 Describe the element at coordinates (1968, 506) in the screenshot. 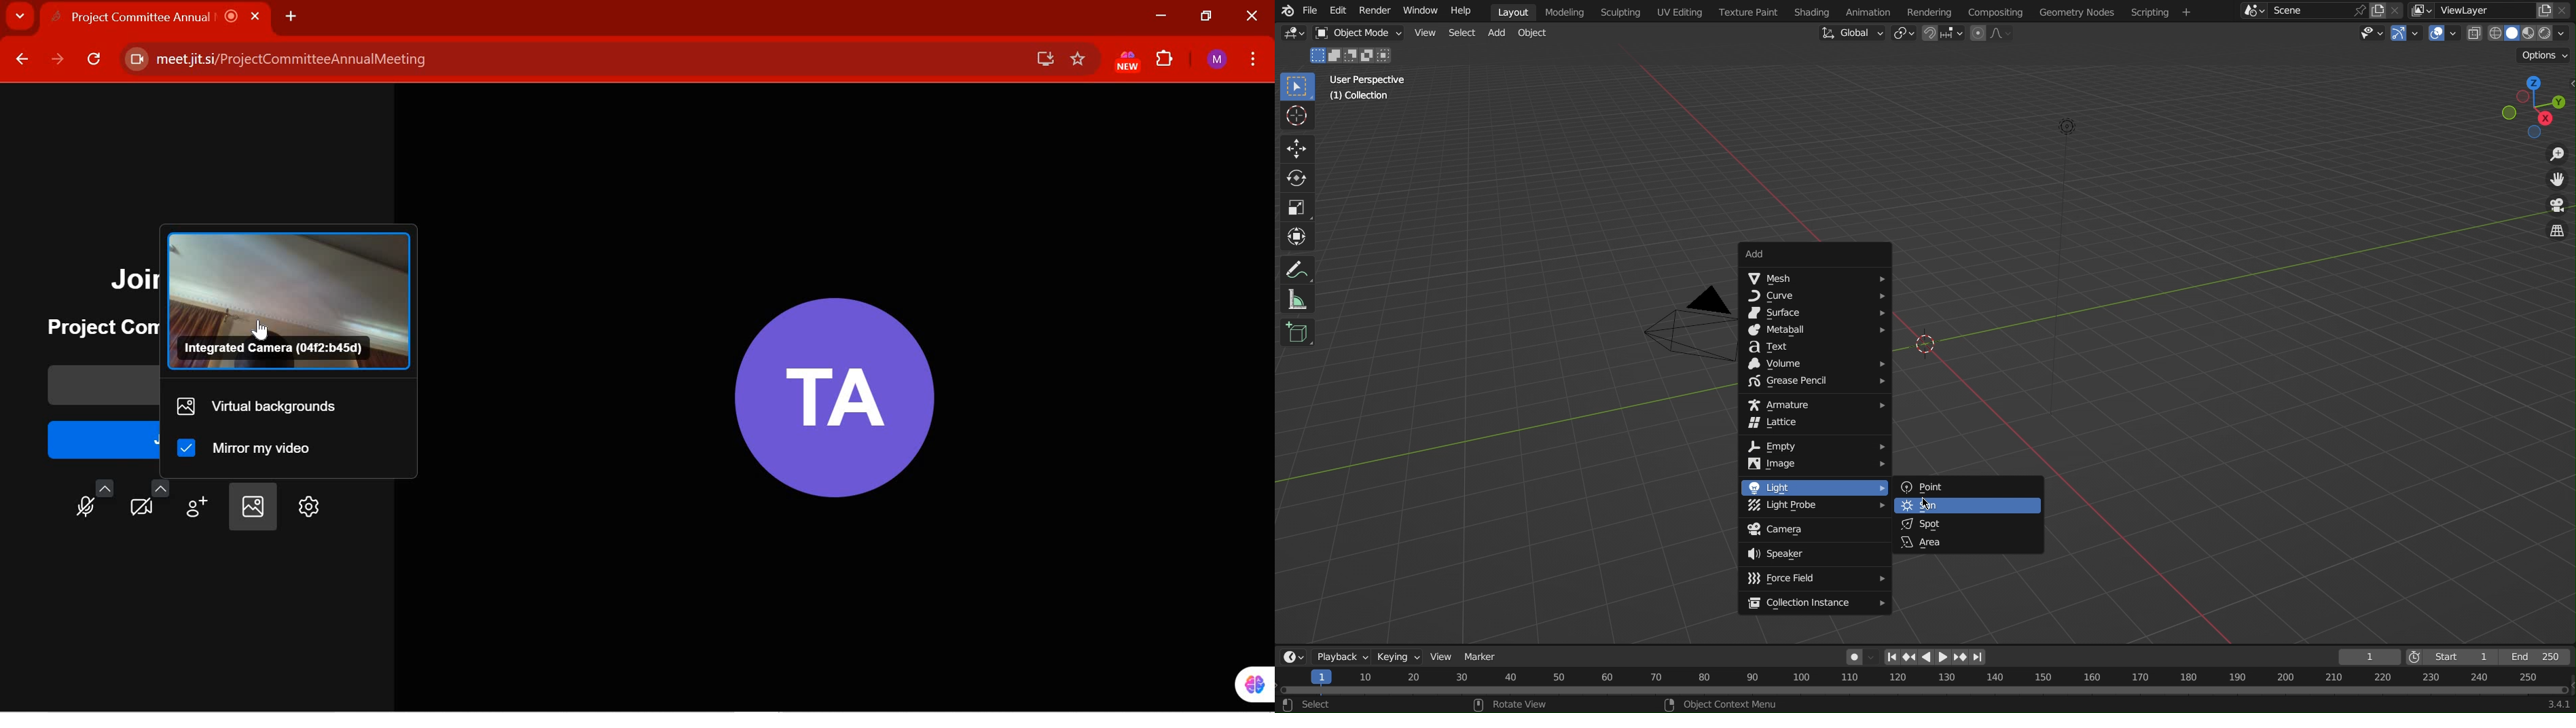

I see `Sun` at that location.